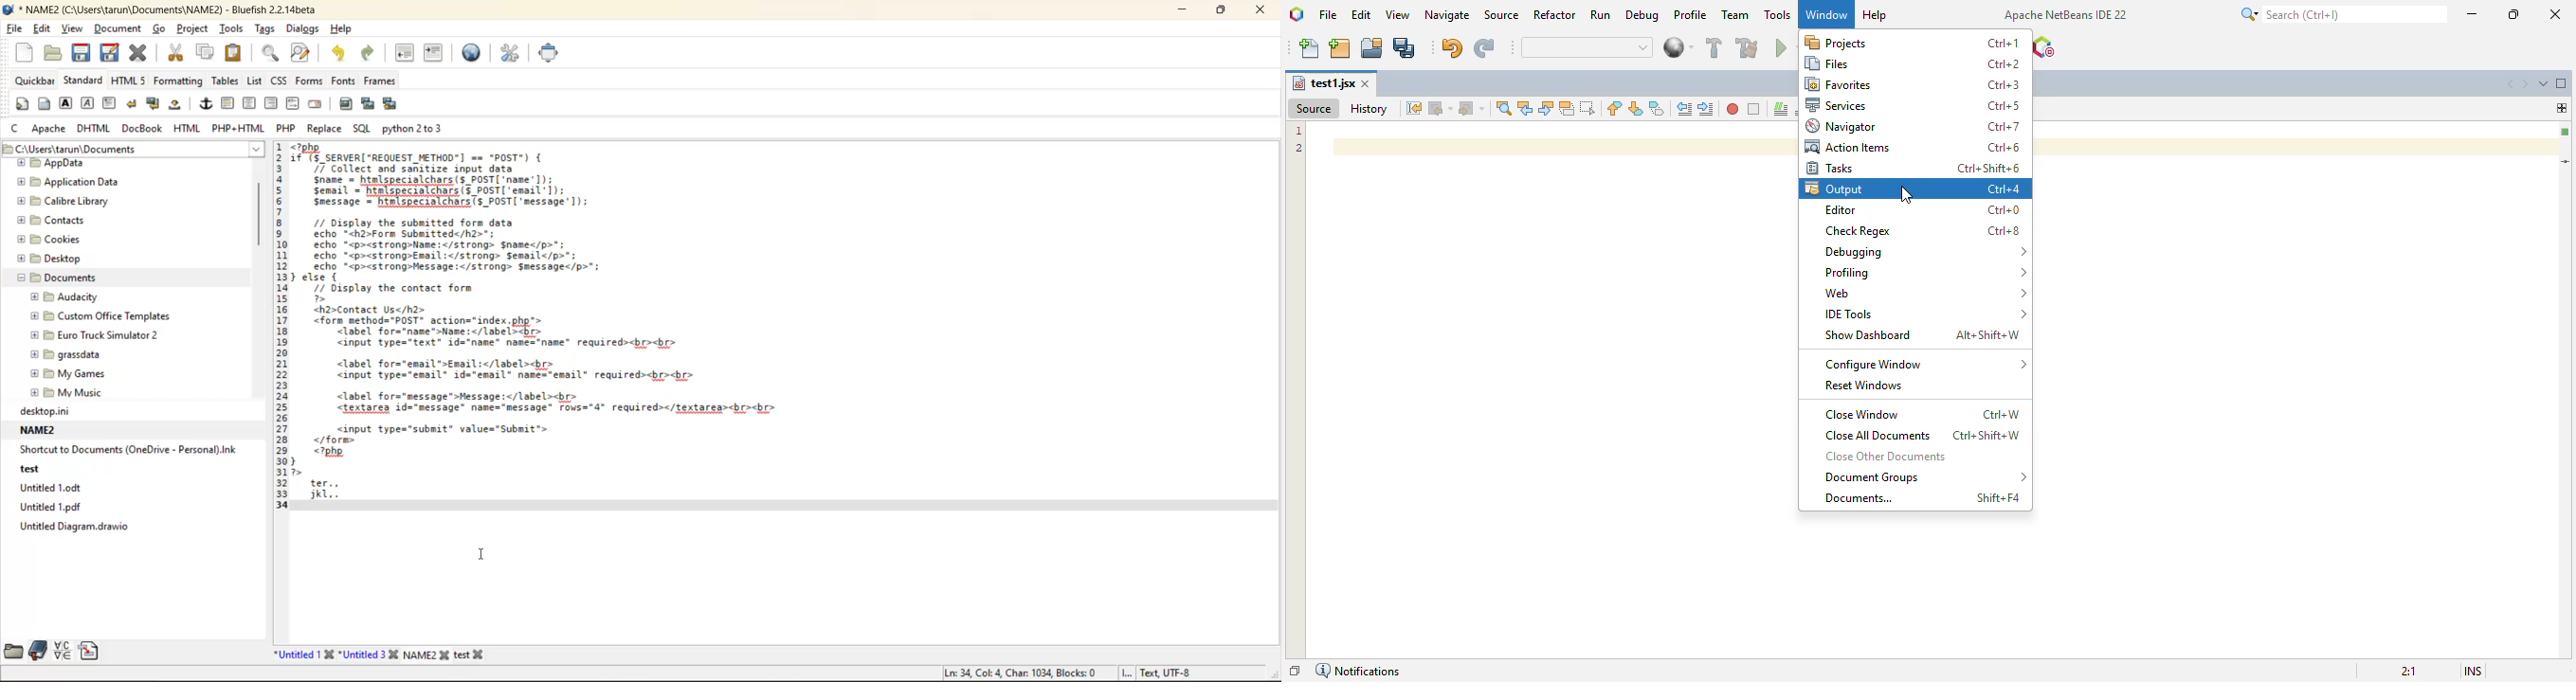  Describe the element at coordinates (181, 82) in the screenshot. I see `formatting` at that location.